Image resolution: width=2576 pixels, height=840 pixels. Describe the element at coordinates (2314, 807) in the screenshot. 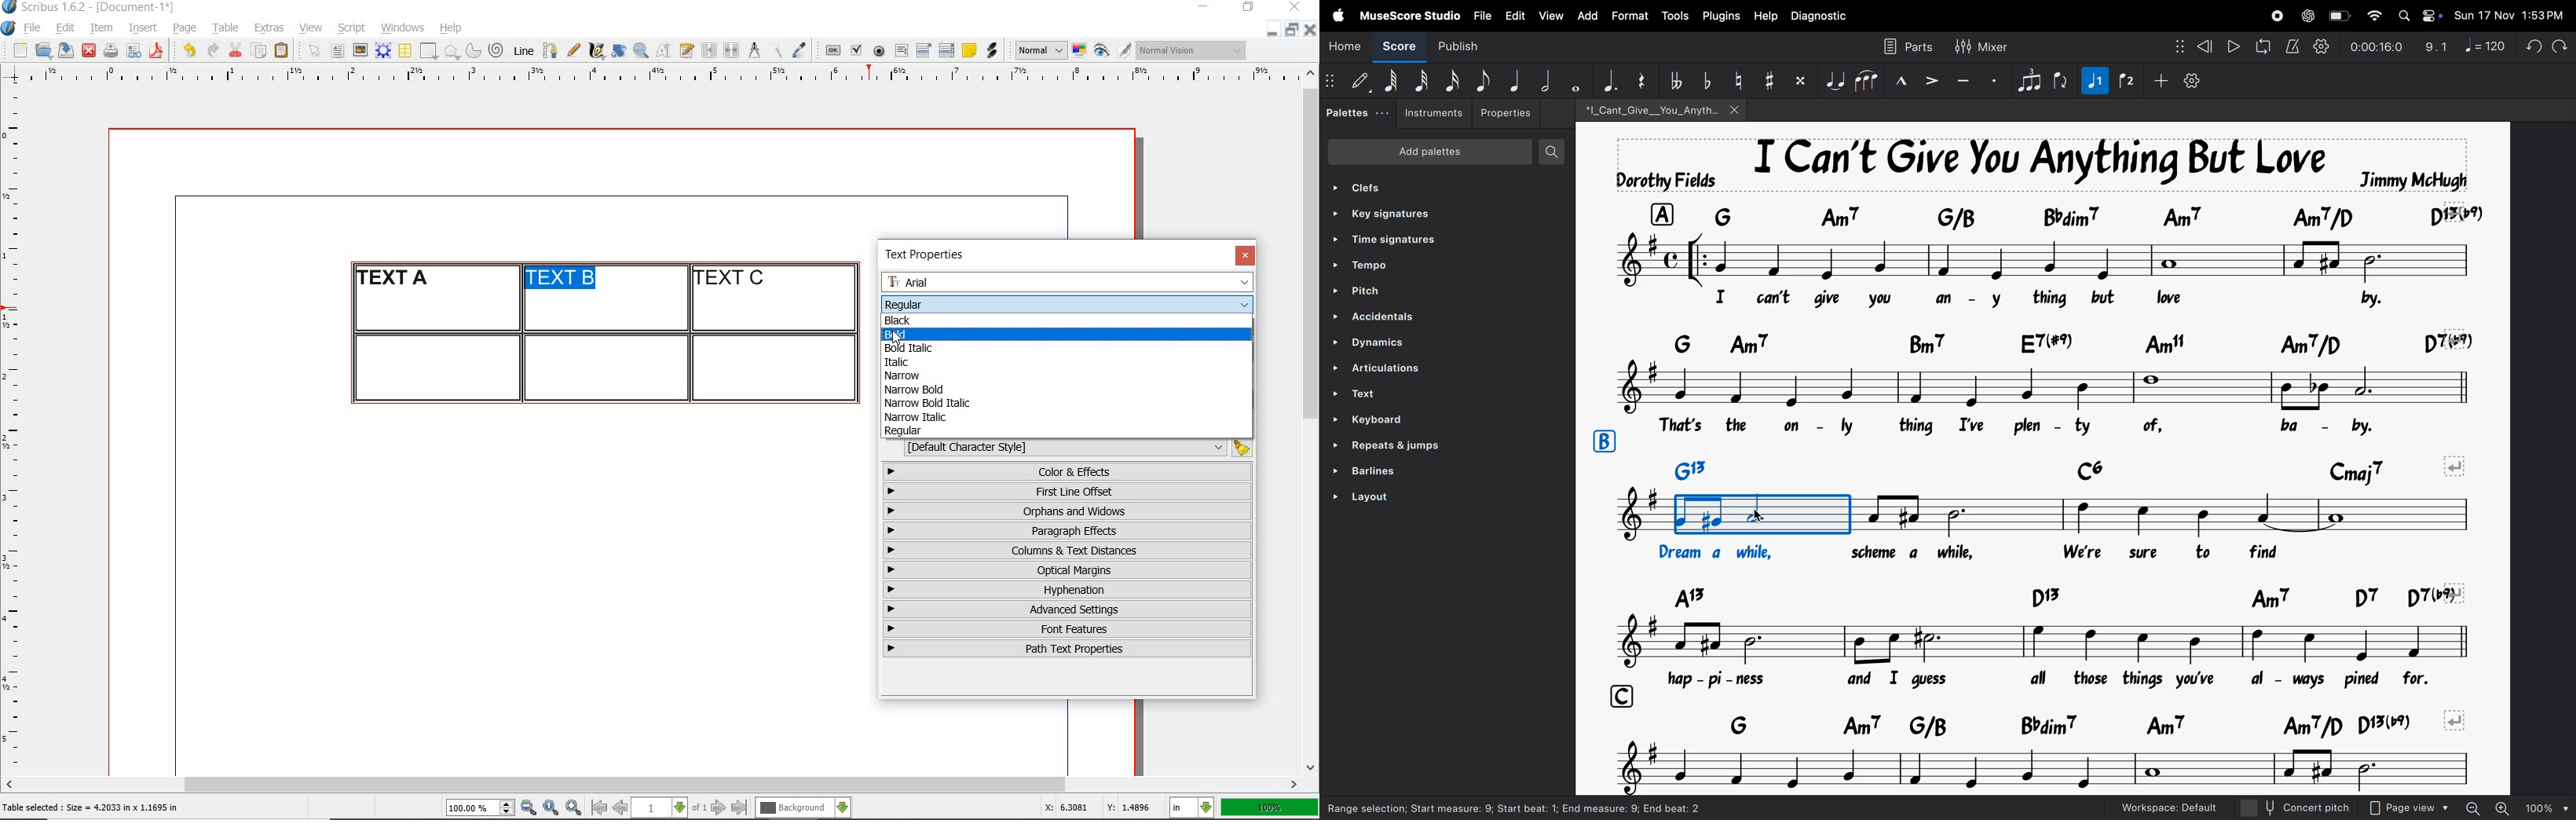

I see `concept pitch` at that location.